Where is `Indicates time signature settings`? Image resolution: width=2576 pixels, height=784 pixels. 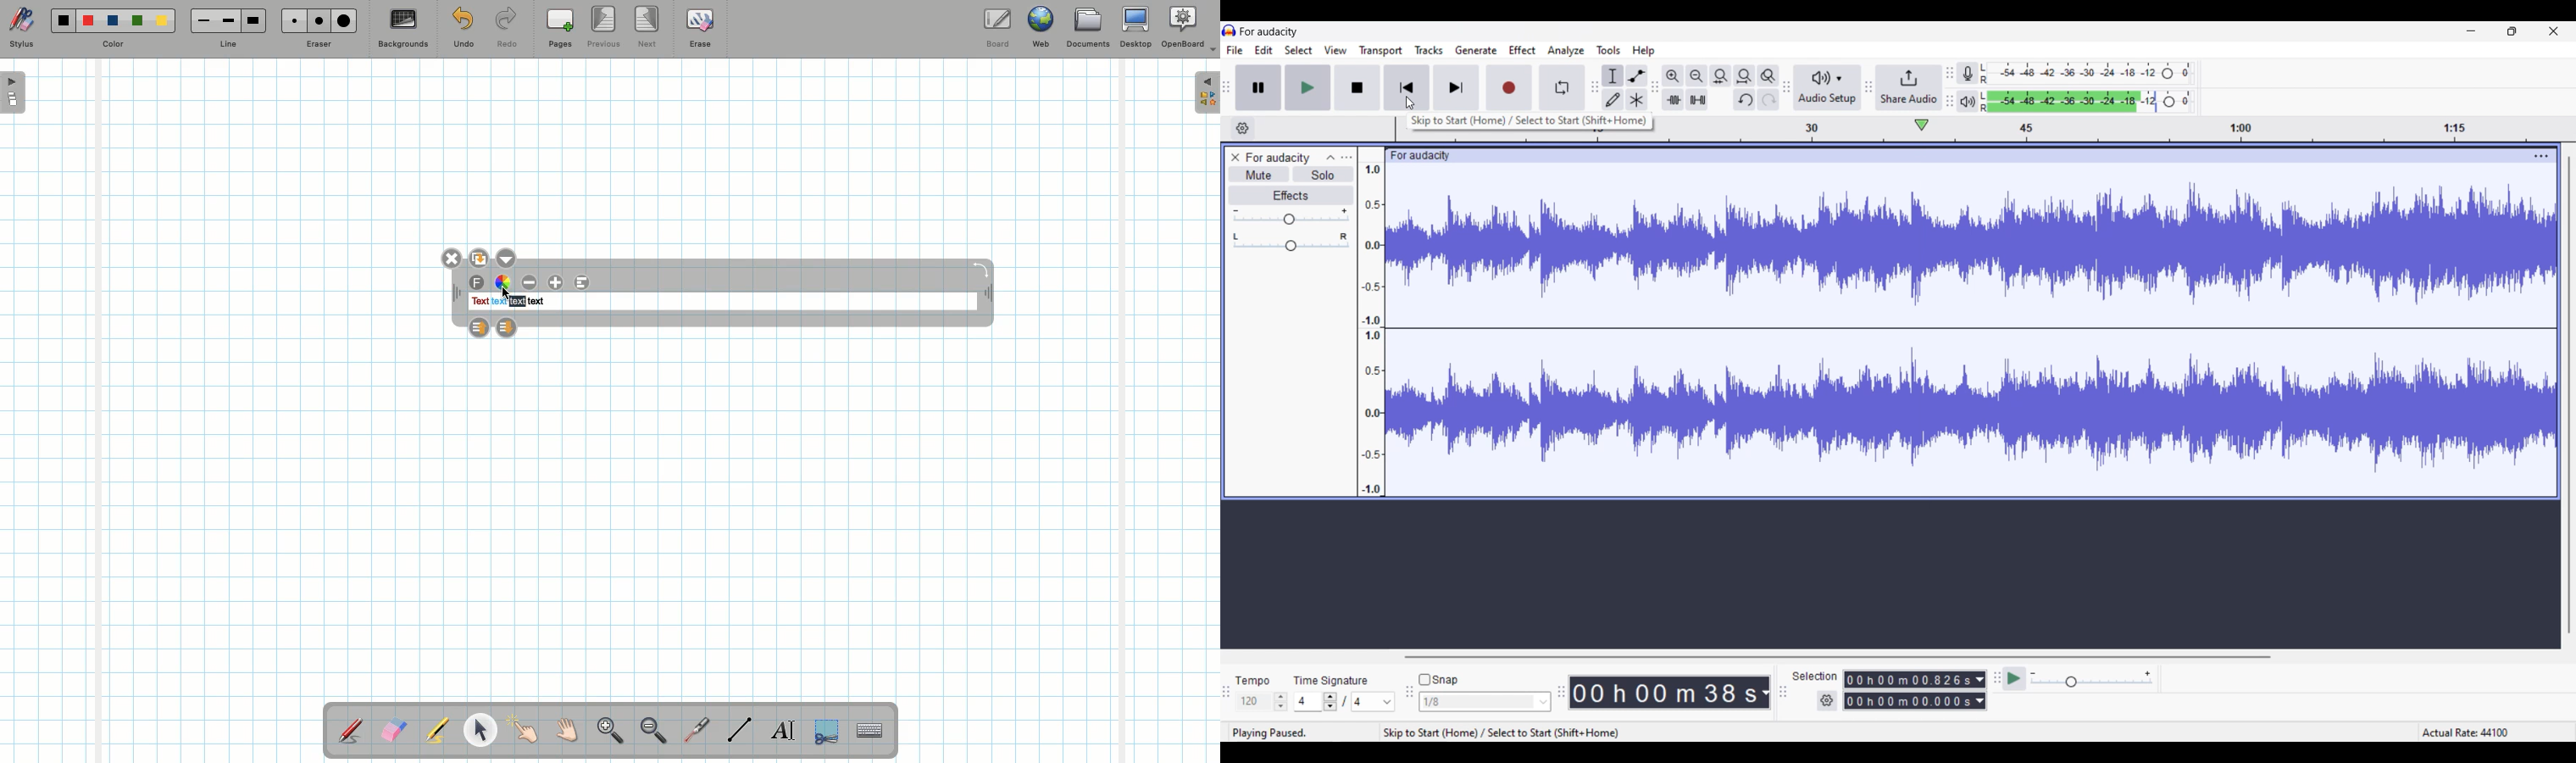 Indicates time signature settings is located at coordinates (1330, 680).